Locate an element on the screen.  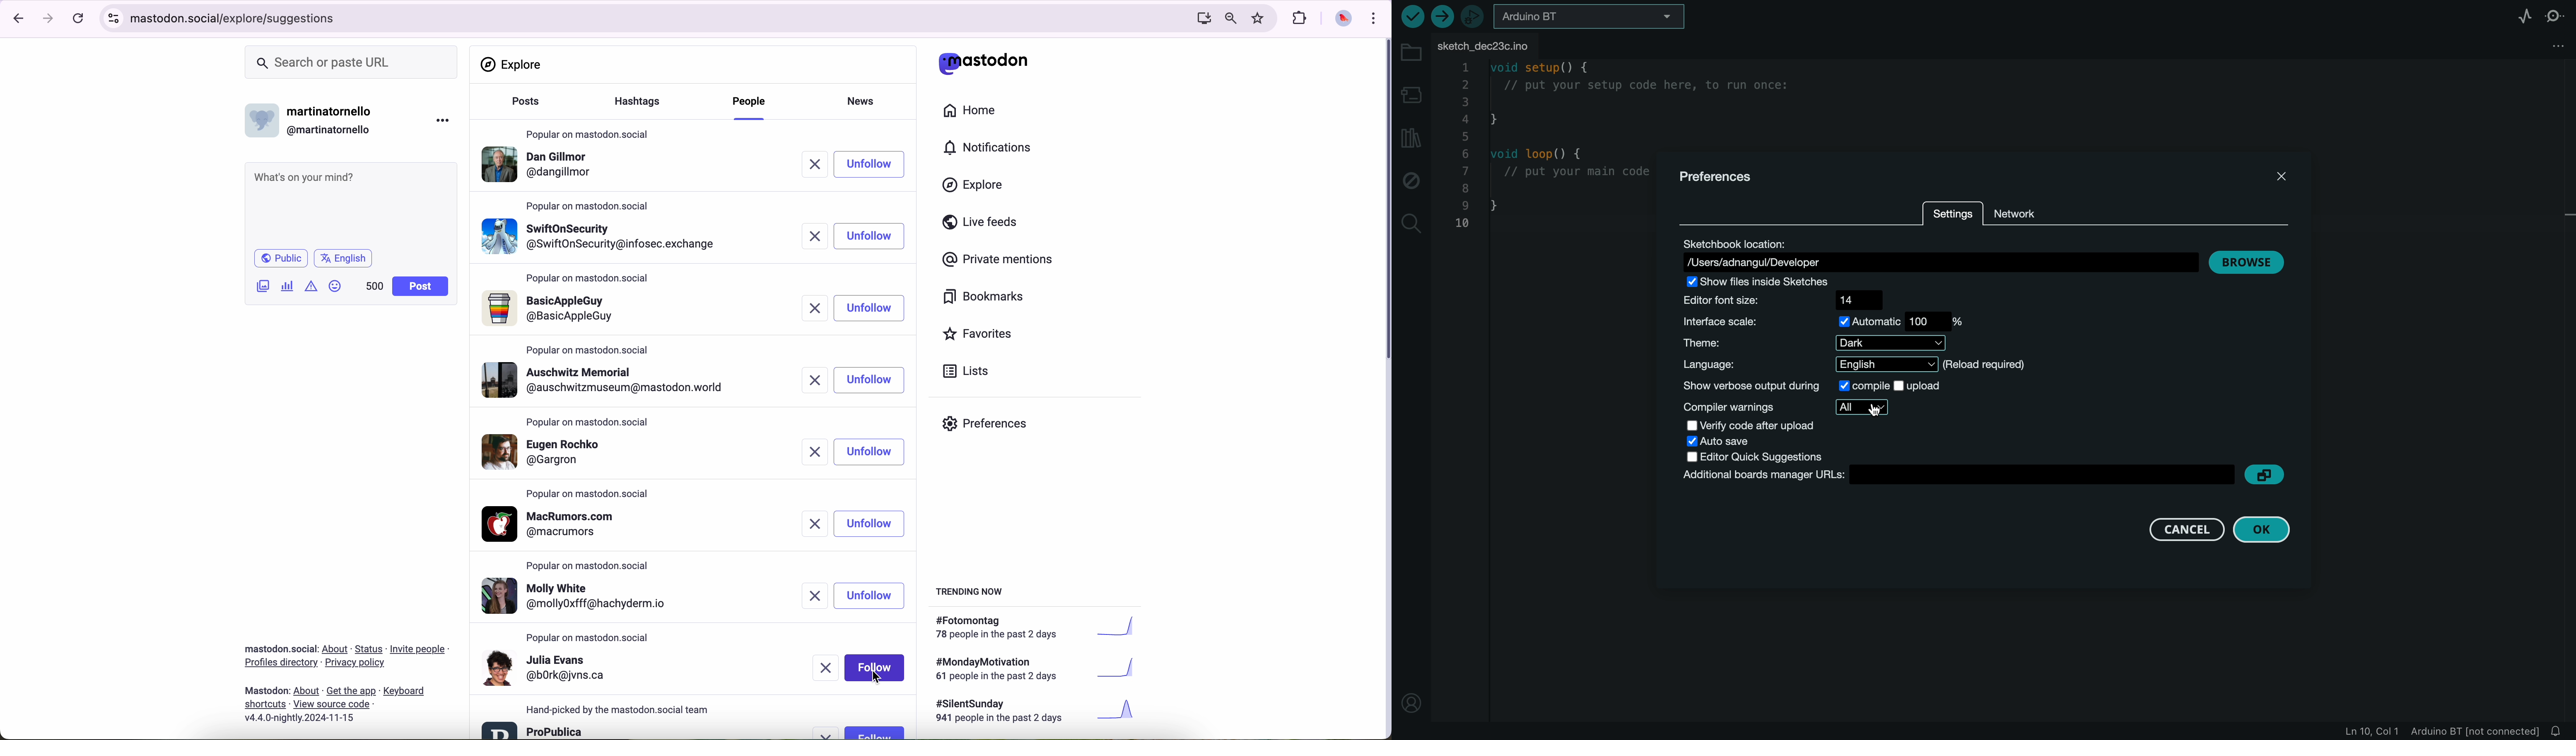
quick suggestion  is located at coordinates (1750, 457).